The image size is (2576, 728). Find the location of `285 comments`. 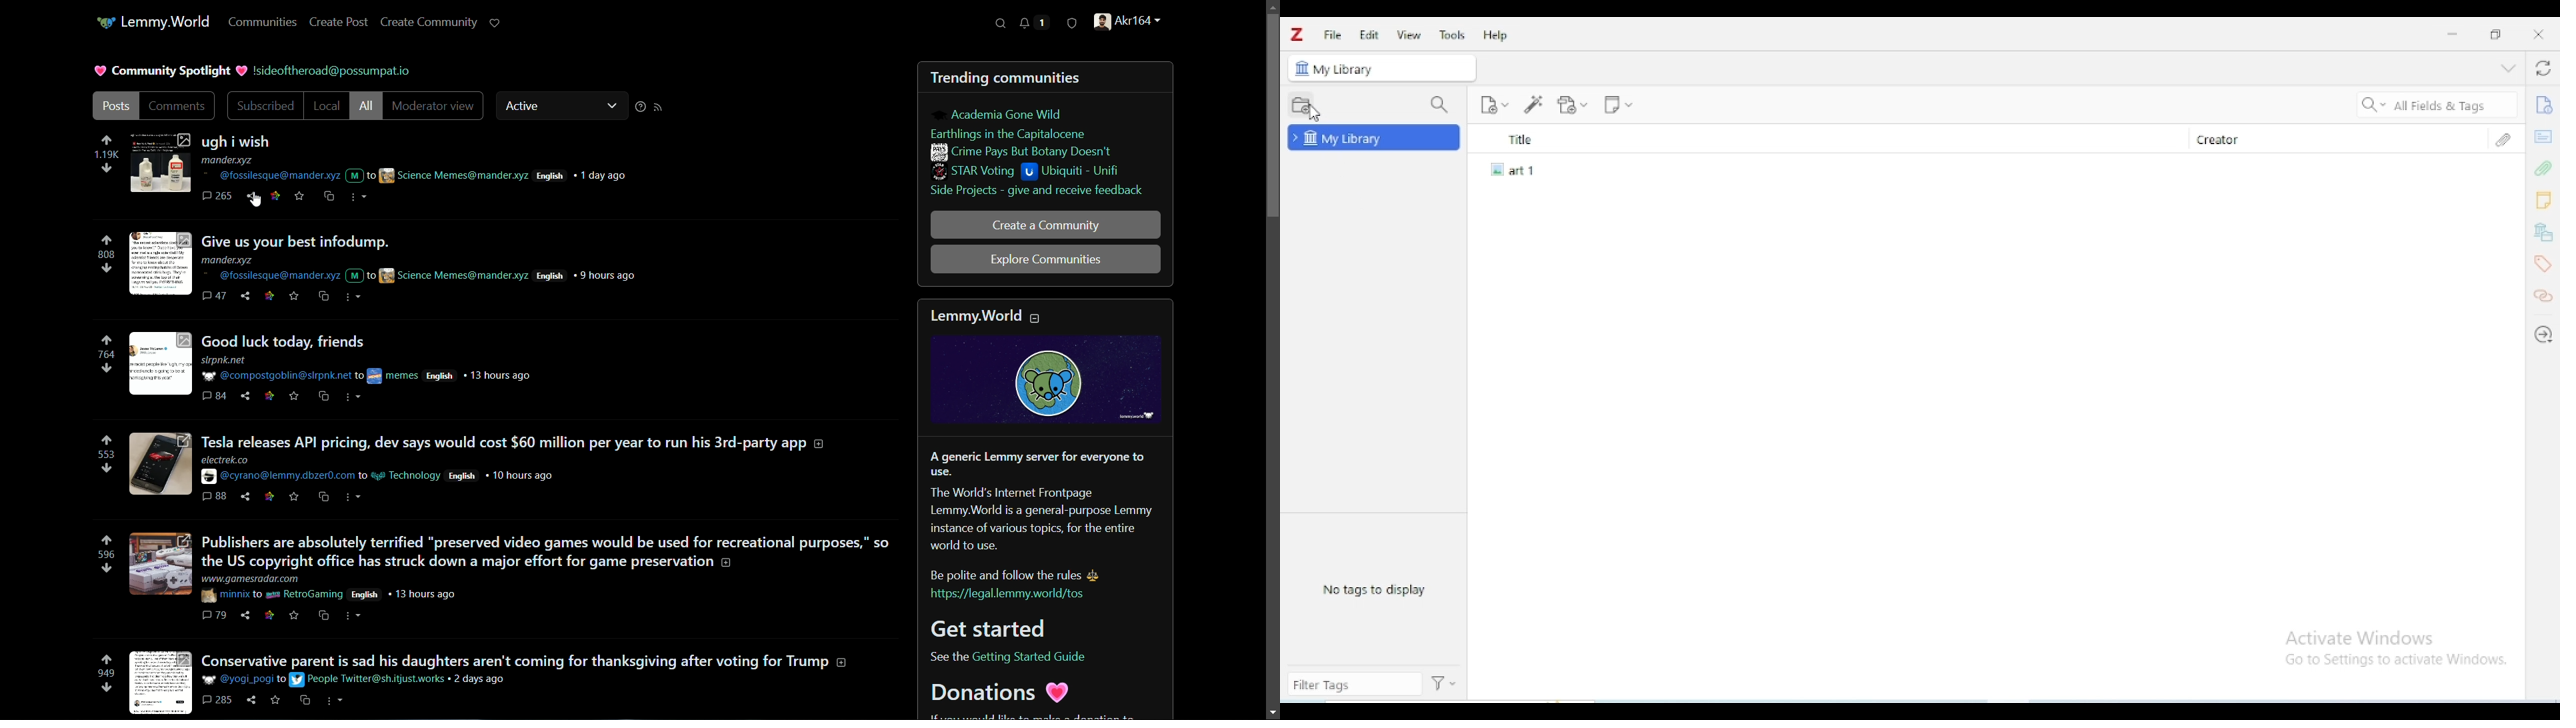

285 comments is located at coordinates (219, 701).